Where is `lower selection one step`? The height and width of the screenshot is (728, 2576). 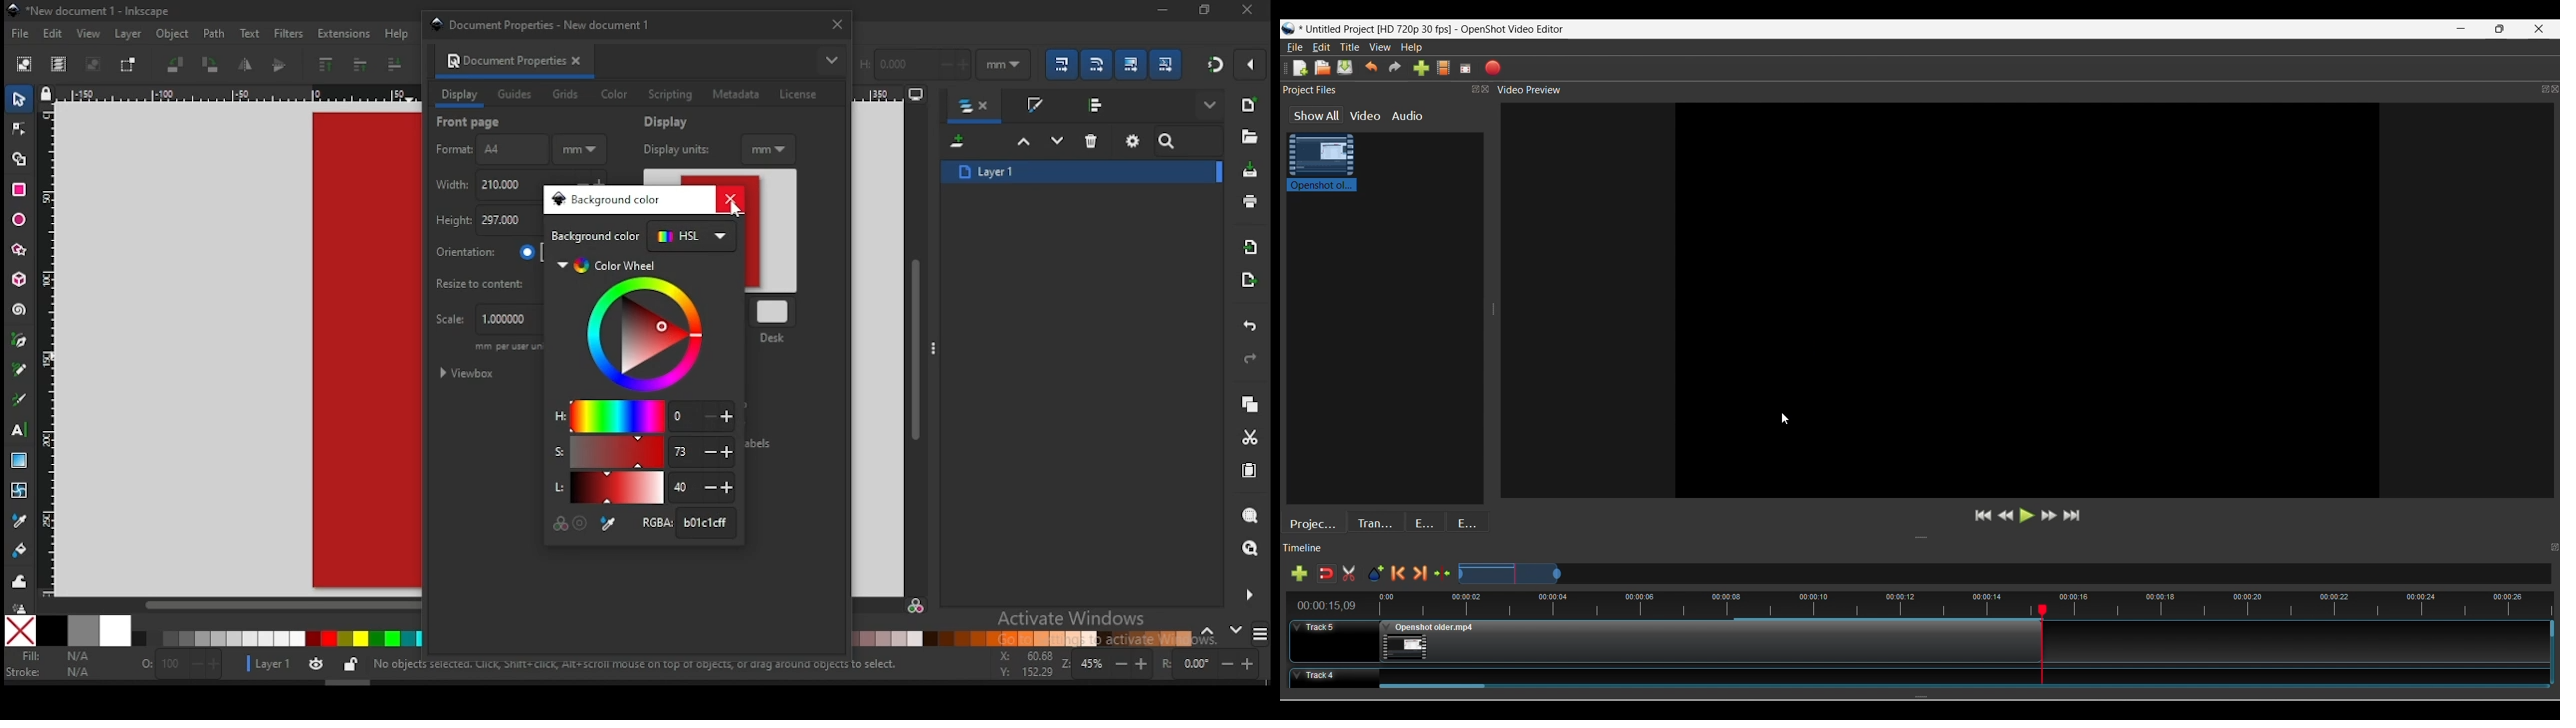 lower selection one step is located at coordinates (1057, 141).